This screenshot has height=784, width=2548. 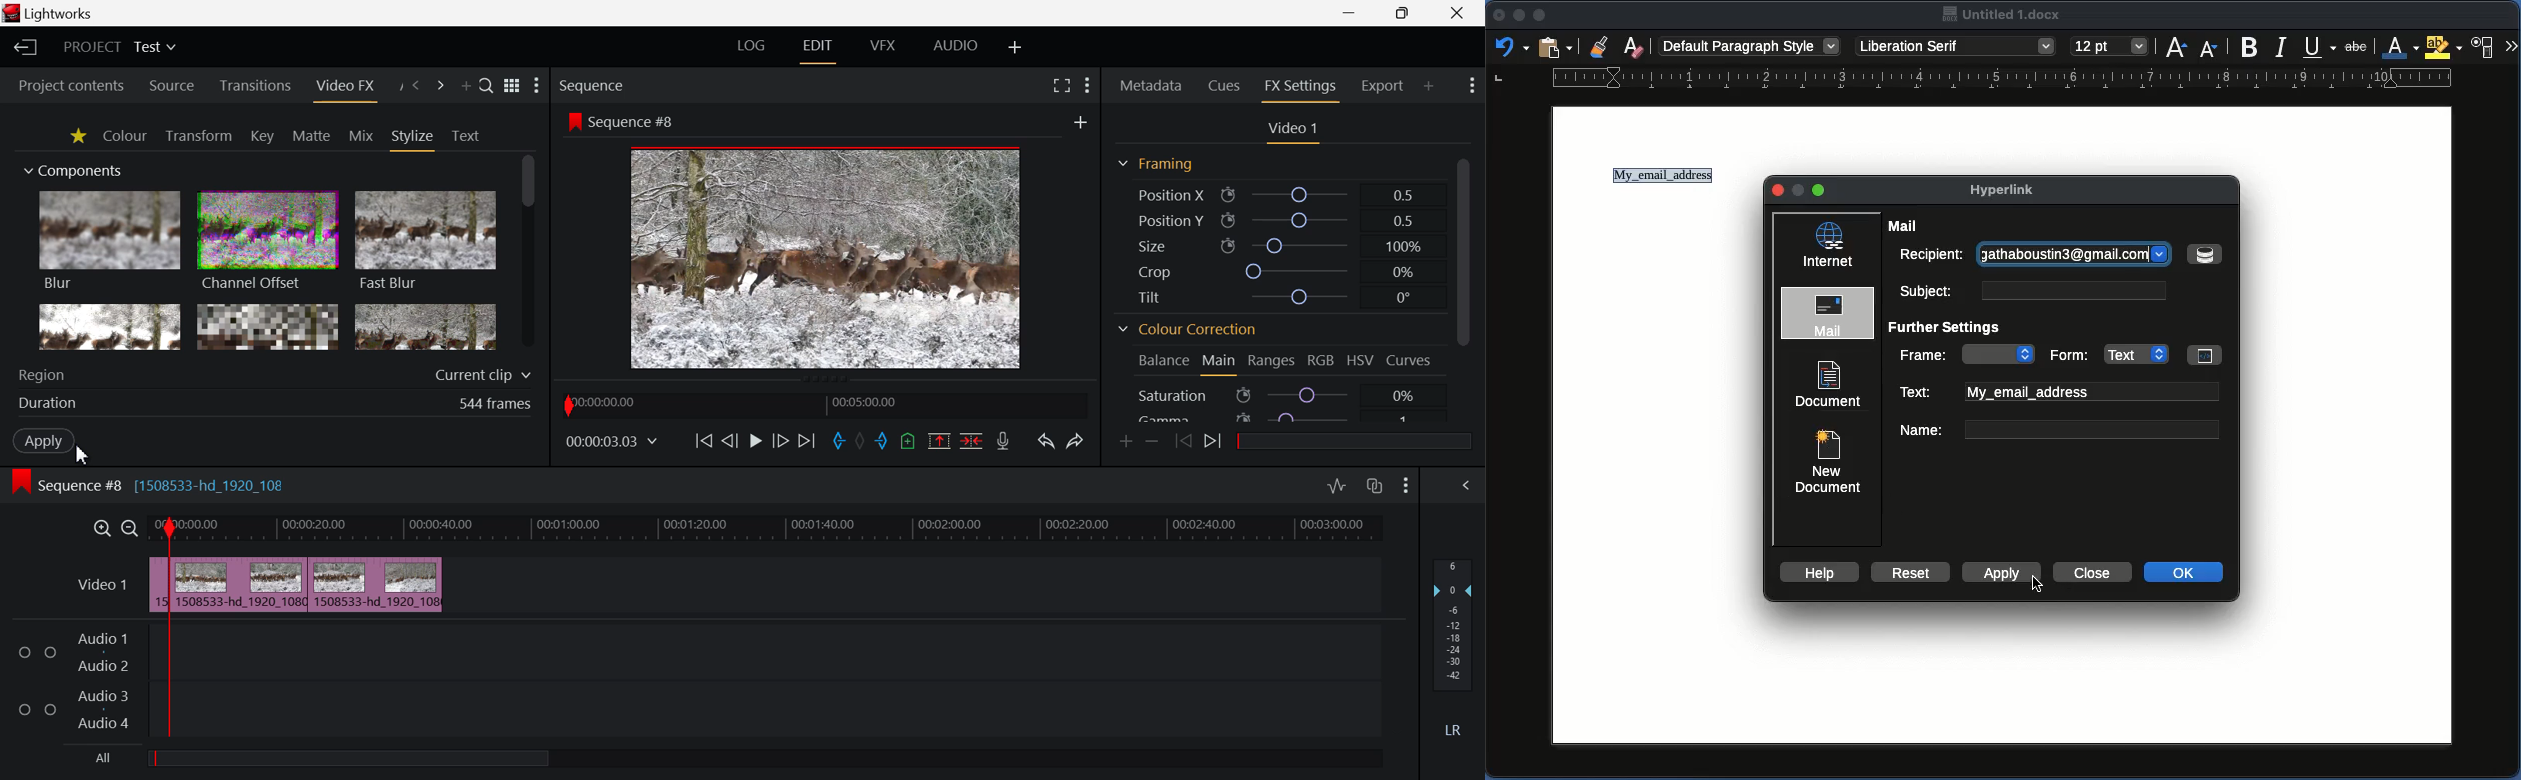 I want to click on Glow, so click(x=111, y=327).